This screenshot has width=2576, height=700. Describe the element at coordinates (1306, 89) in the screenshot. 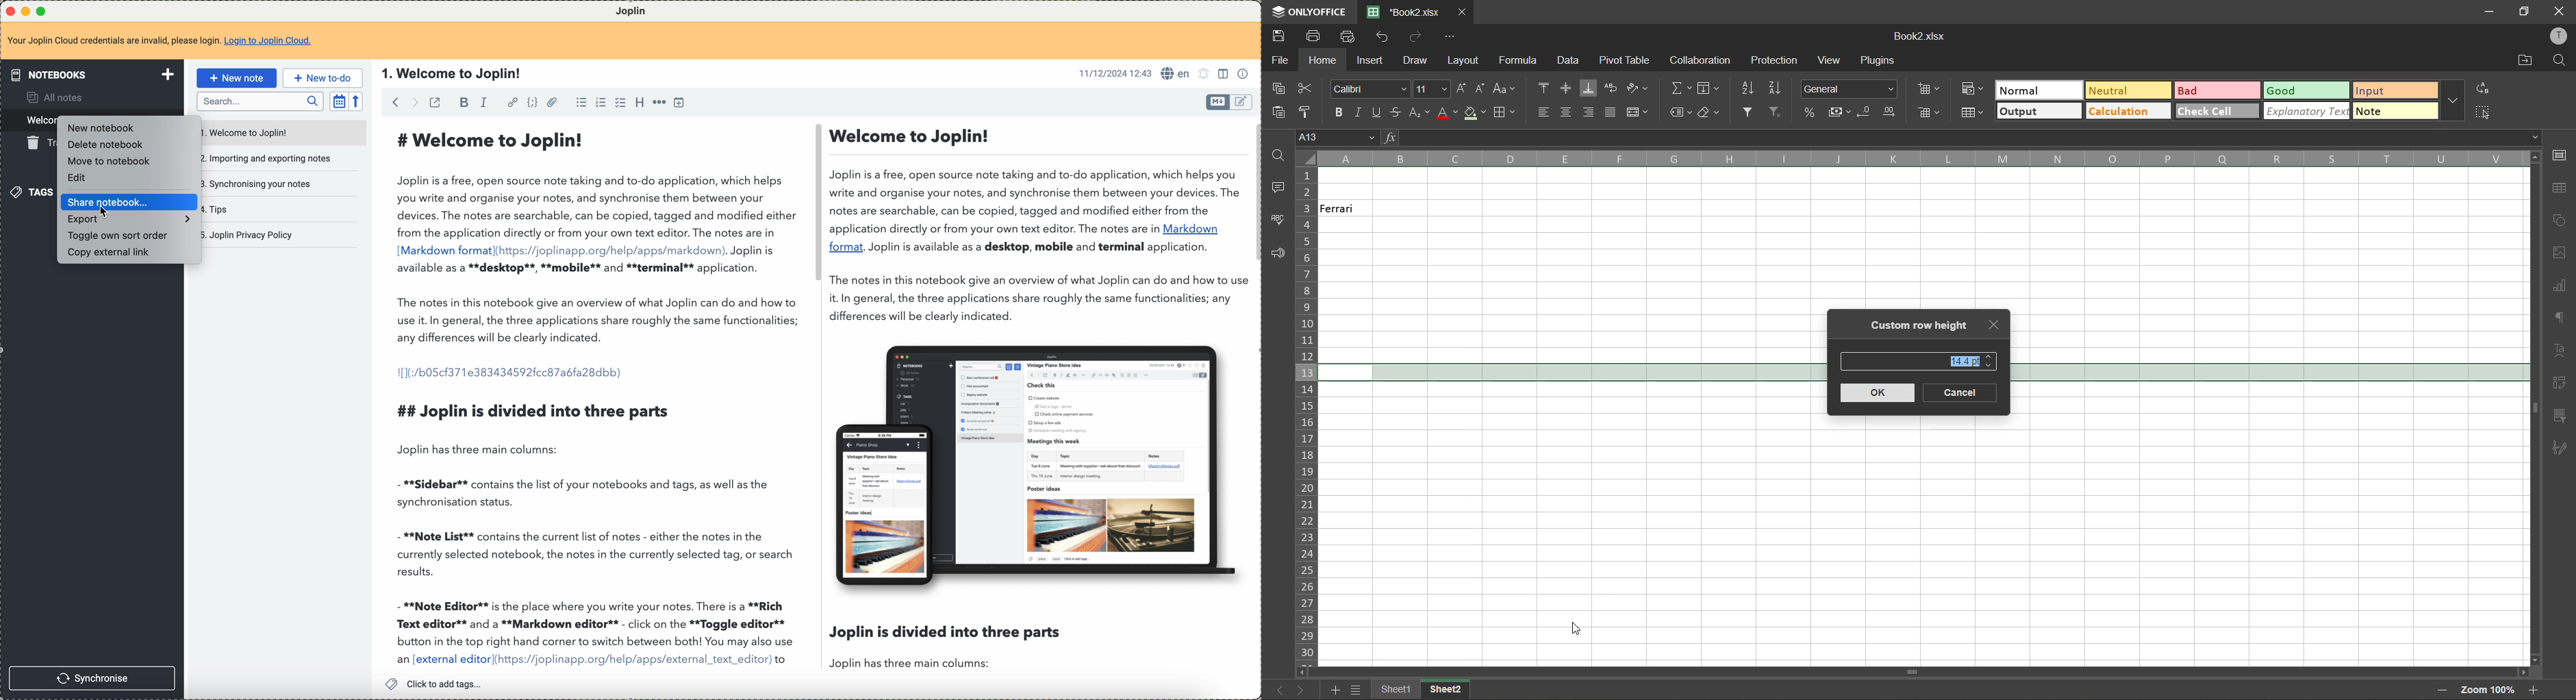

I see `cut` at that location.